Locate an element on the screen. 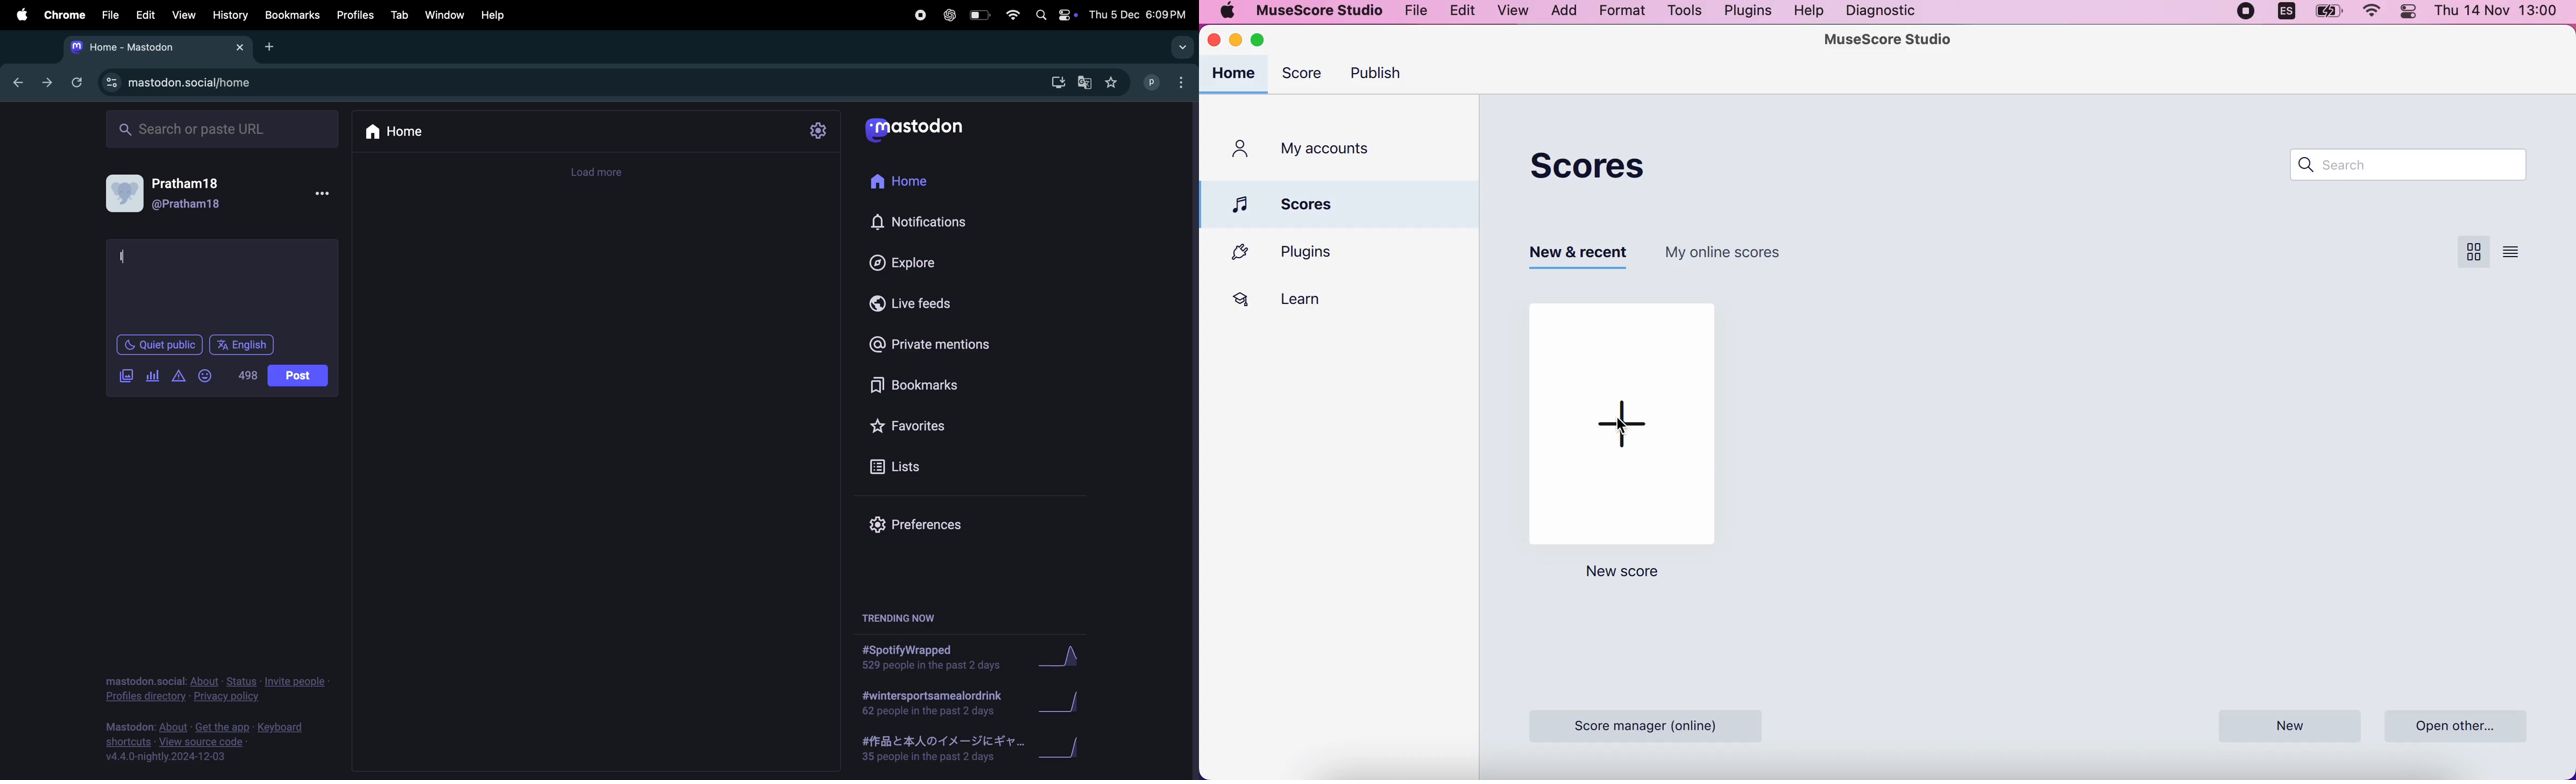 Image resolution: width=2576 pixels, height=784 pixels. open other is located at coordinates (2457, 724).